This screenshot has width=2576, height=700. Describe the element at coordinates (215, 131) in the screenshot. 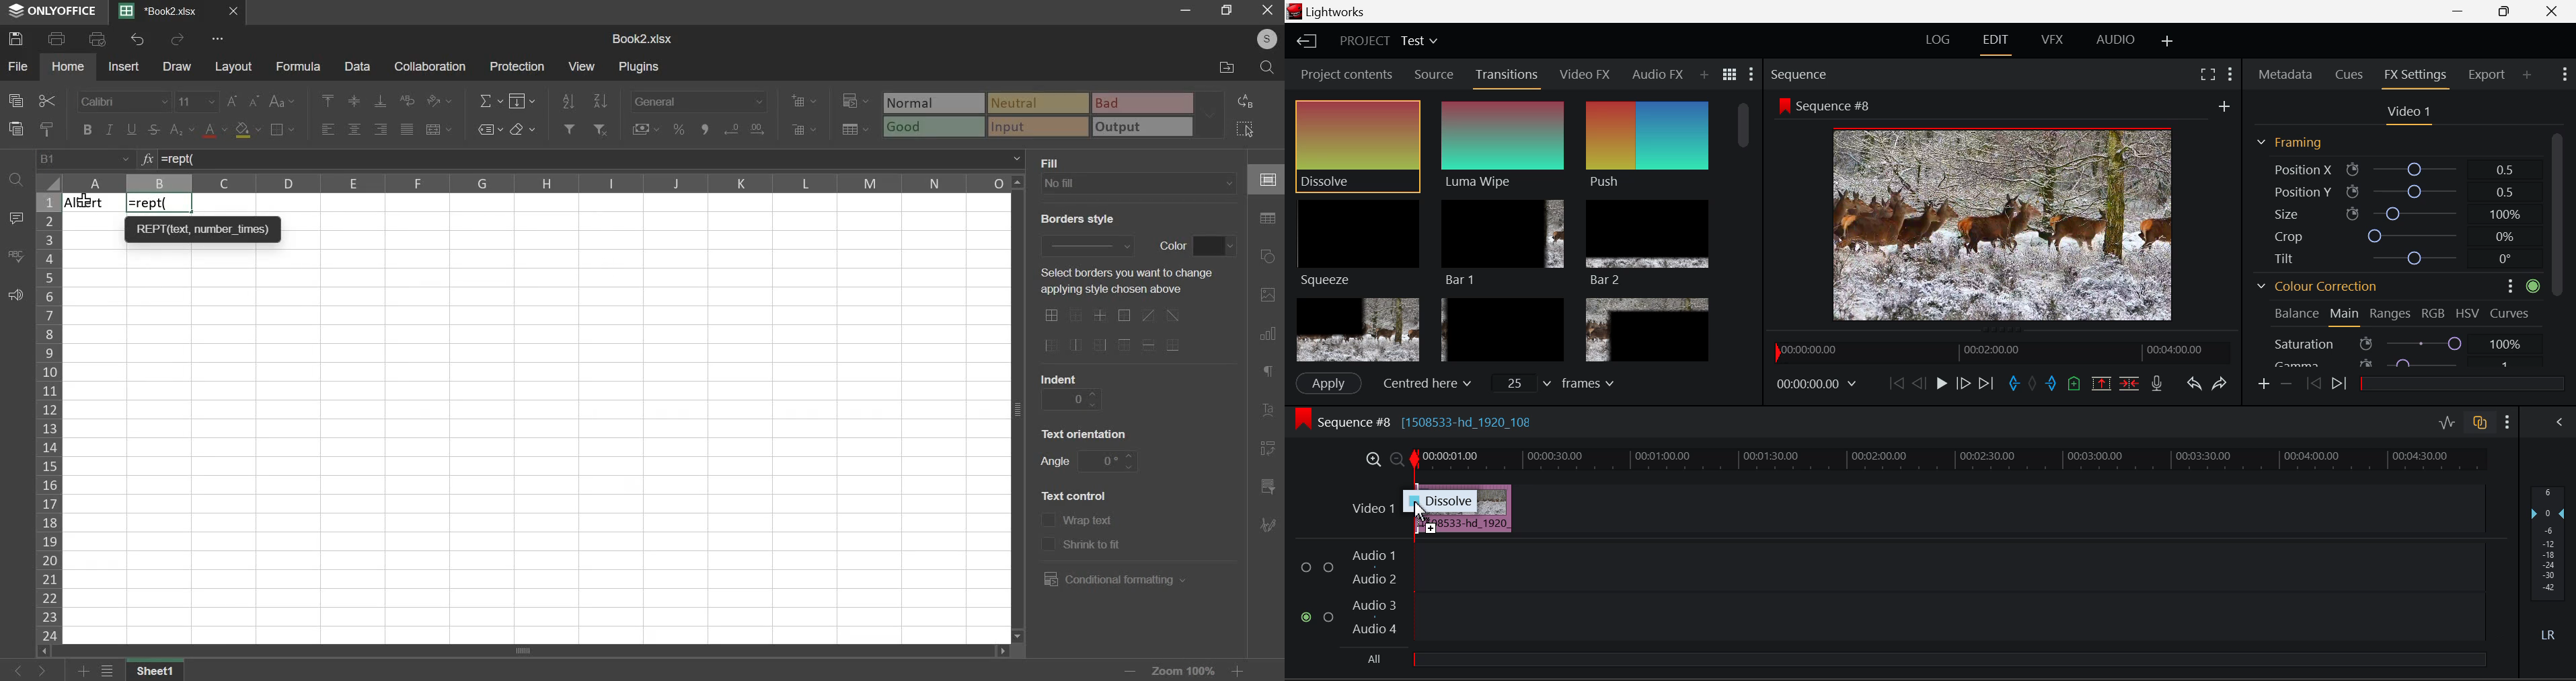

I see `text color` at that location.